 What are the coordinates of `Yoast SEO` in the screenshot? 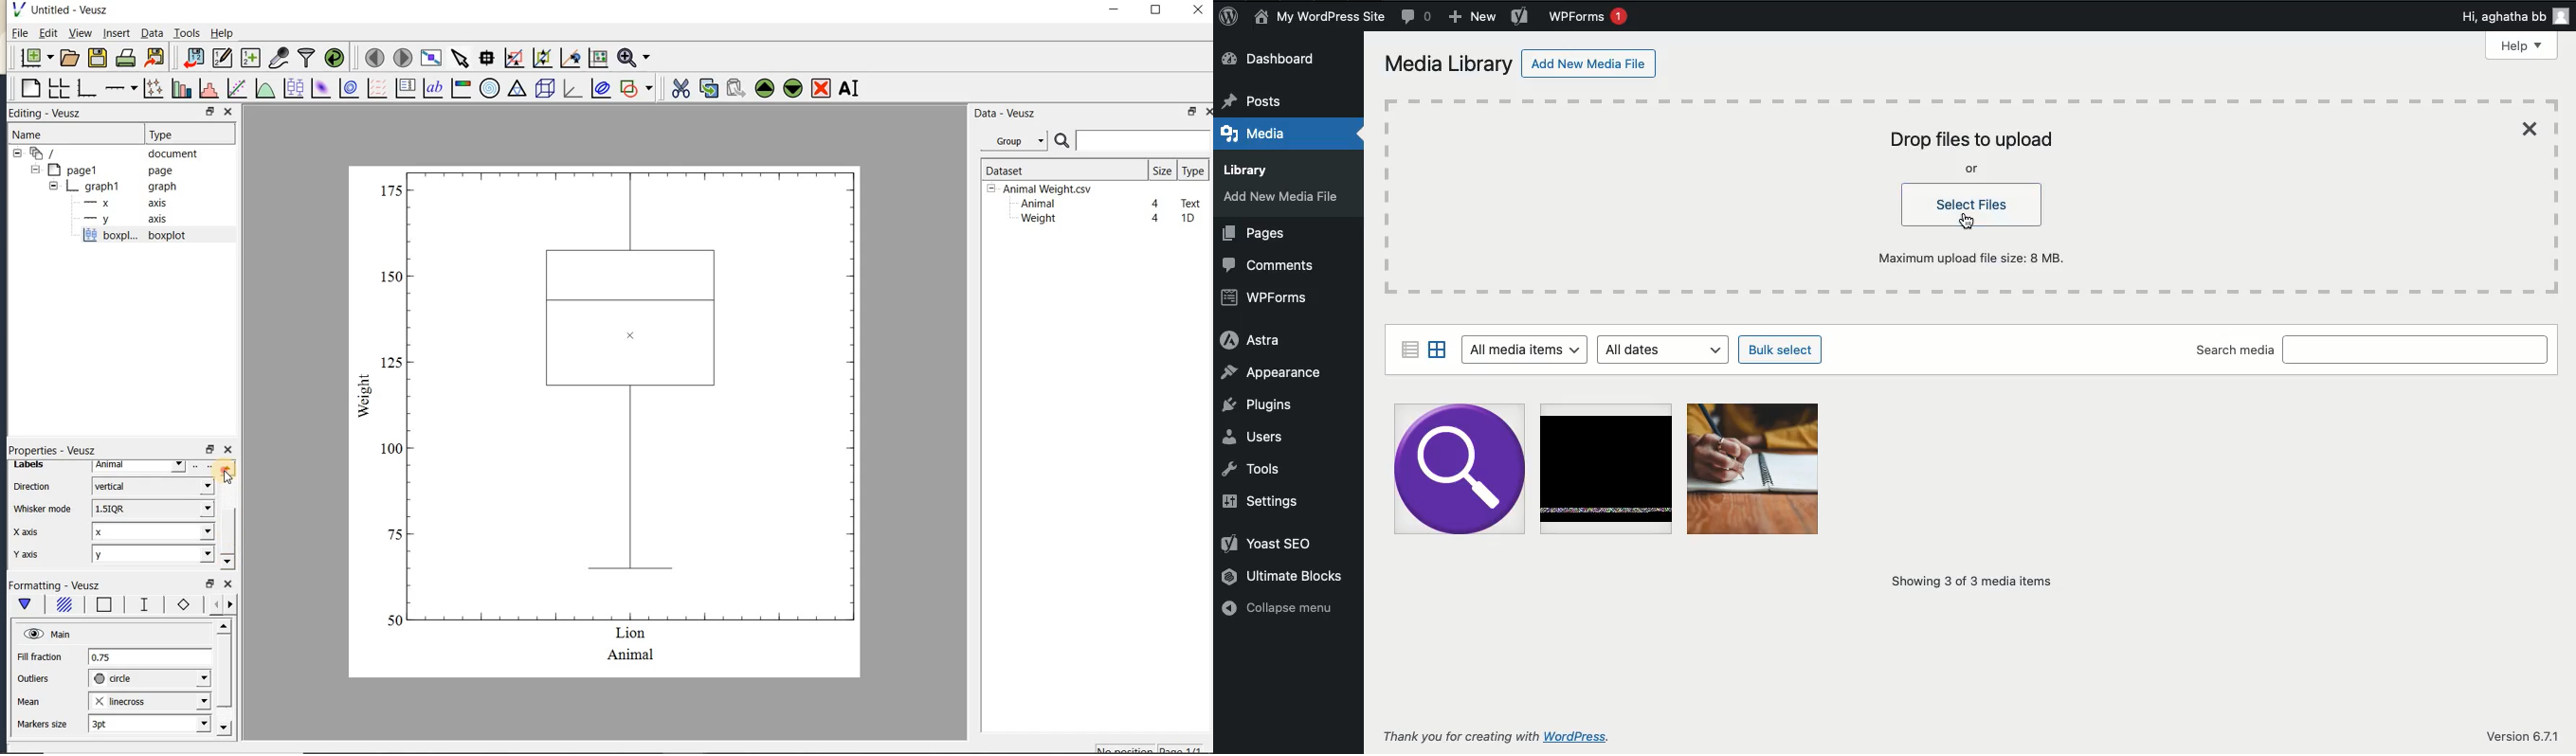 It's located at (1270, 542).